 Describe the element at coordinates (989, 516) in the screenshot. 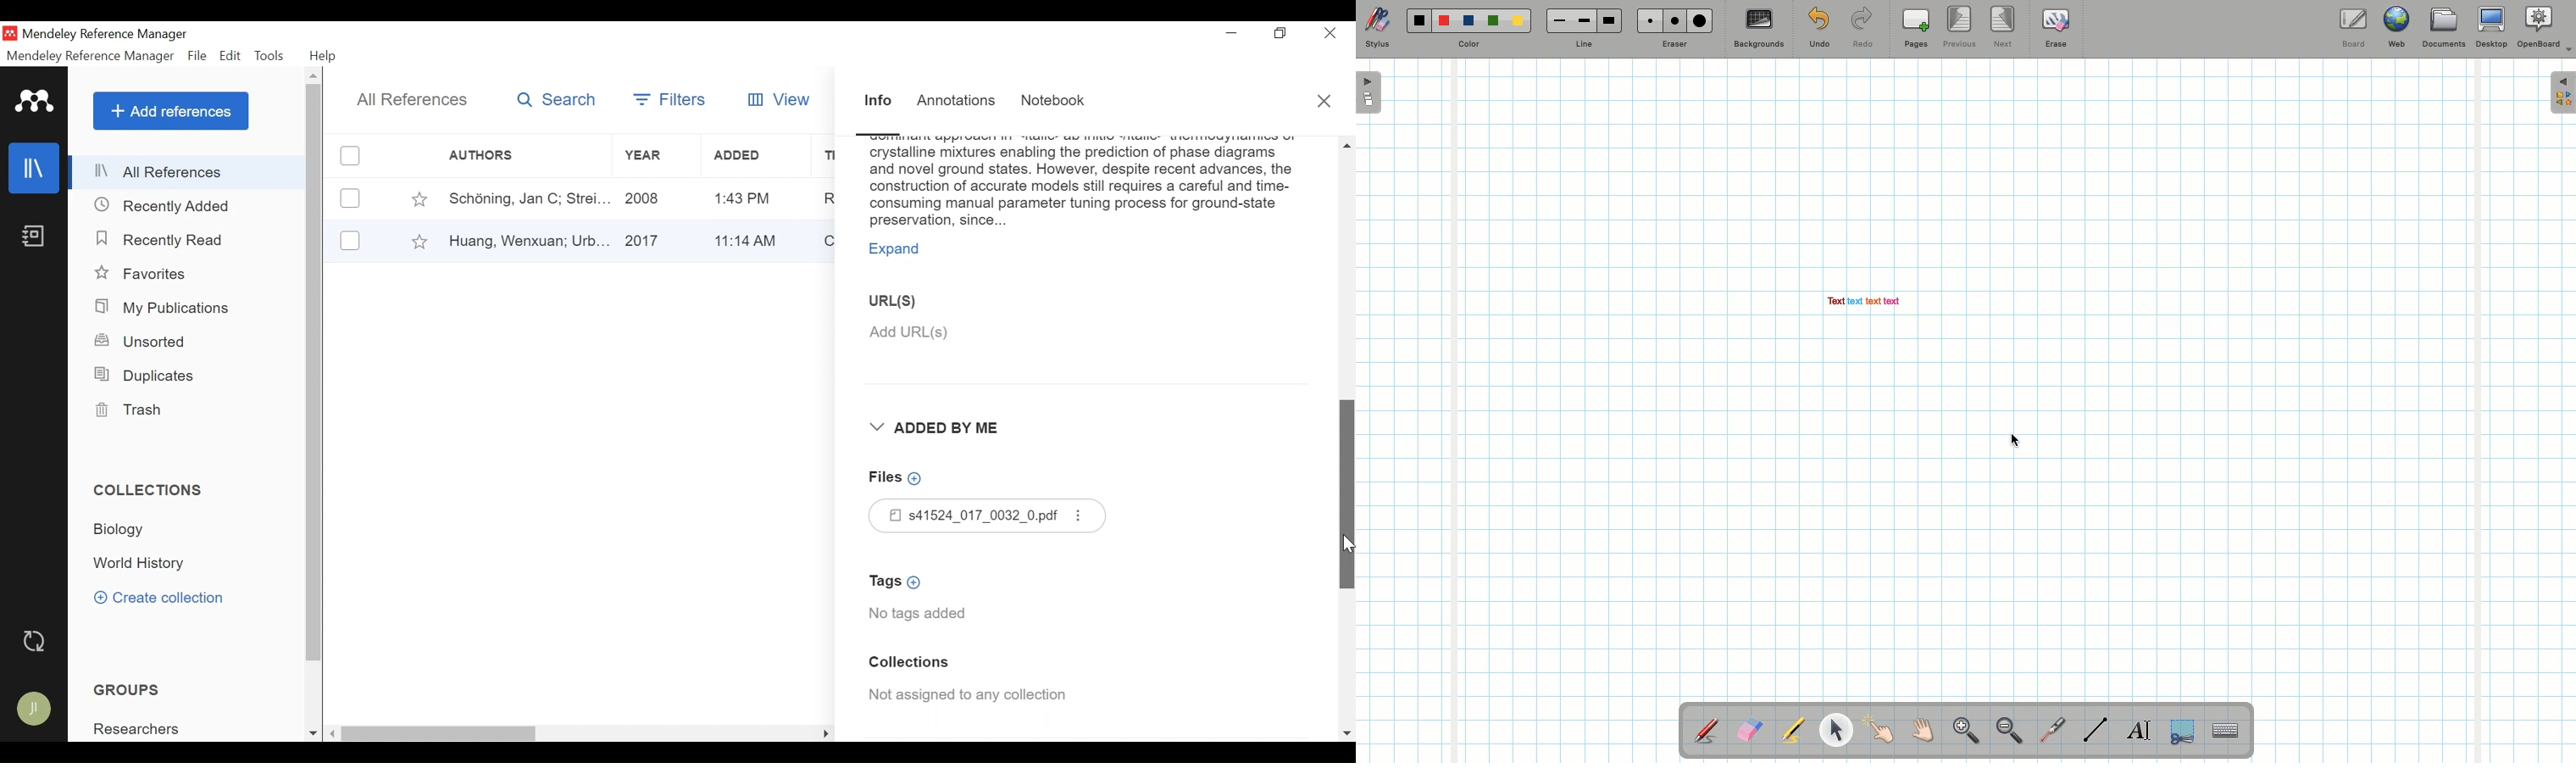

I see `Files` at that location.